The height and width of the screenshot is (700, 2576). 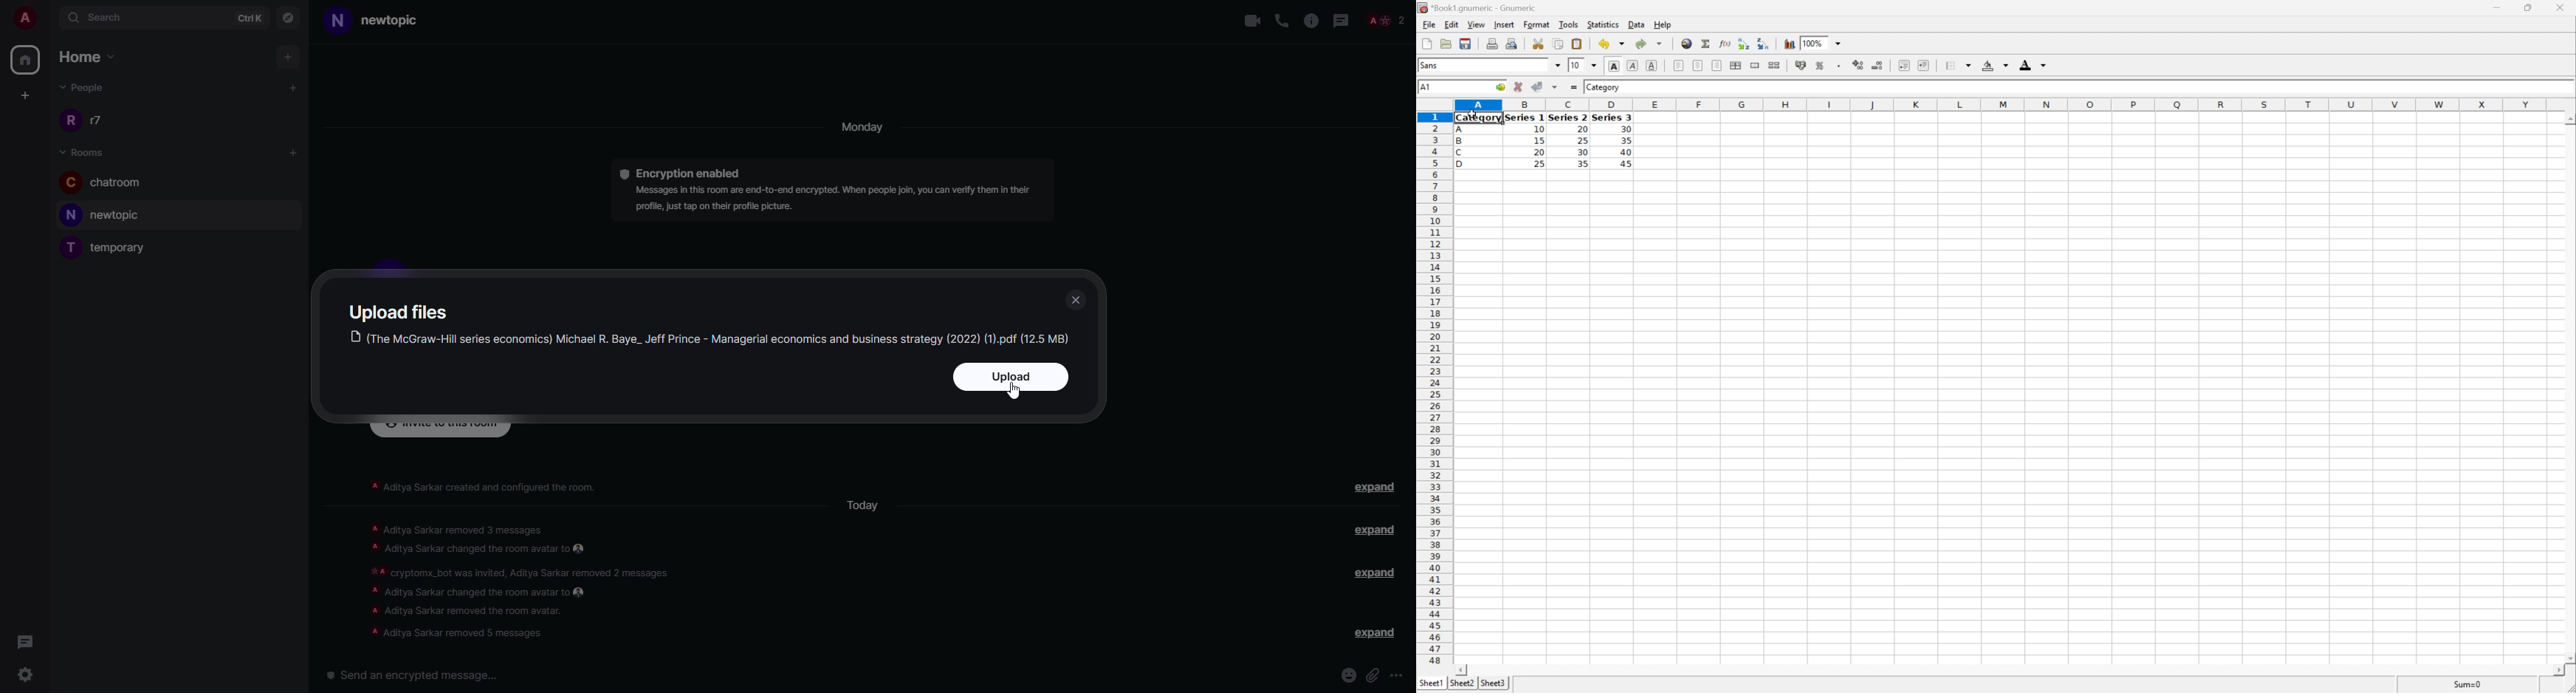 What do you see at coordinates (1626, 129) in the screenshot?
I see `30` at bounding box center [1626, 129].